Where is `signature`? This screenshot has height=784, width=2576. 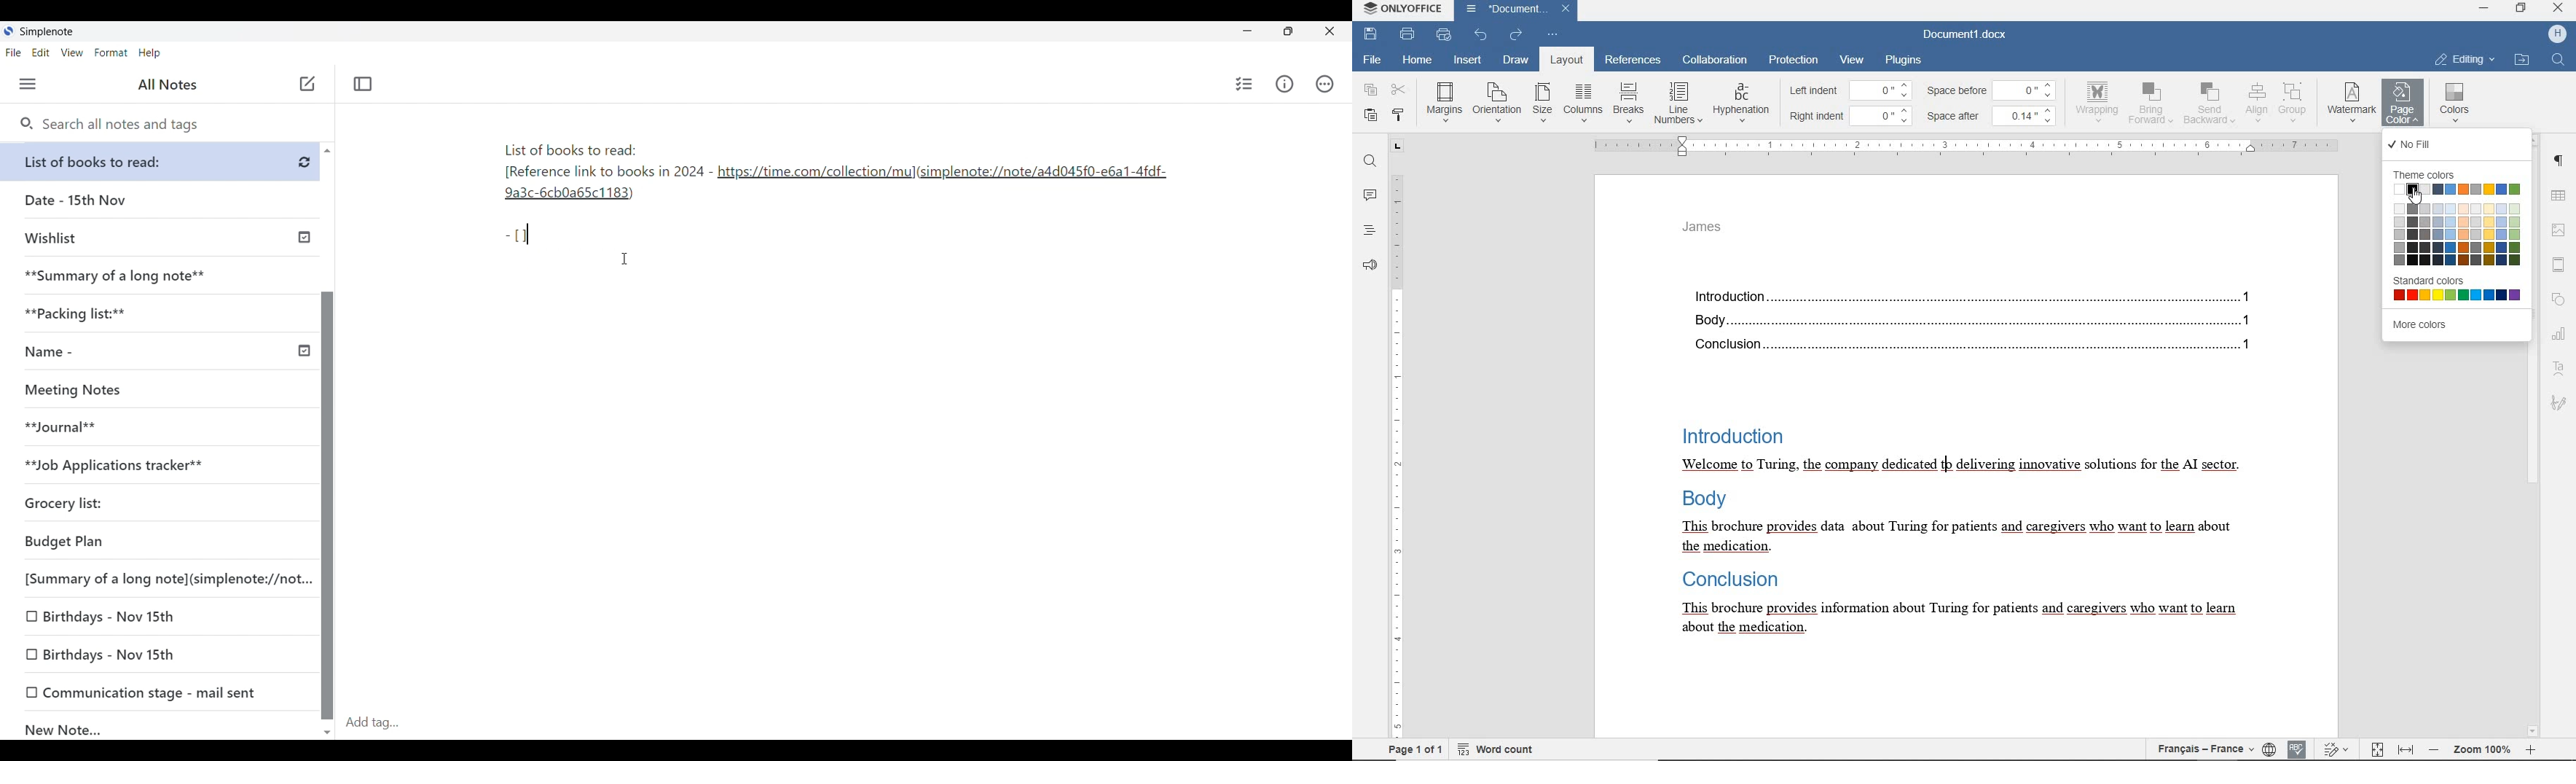 signature is located at coordinates (2559, 403).